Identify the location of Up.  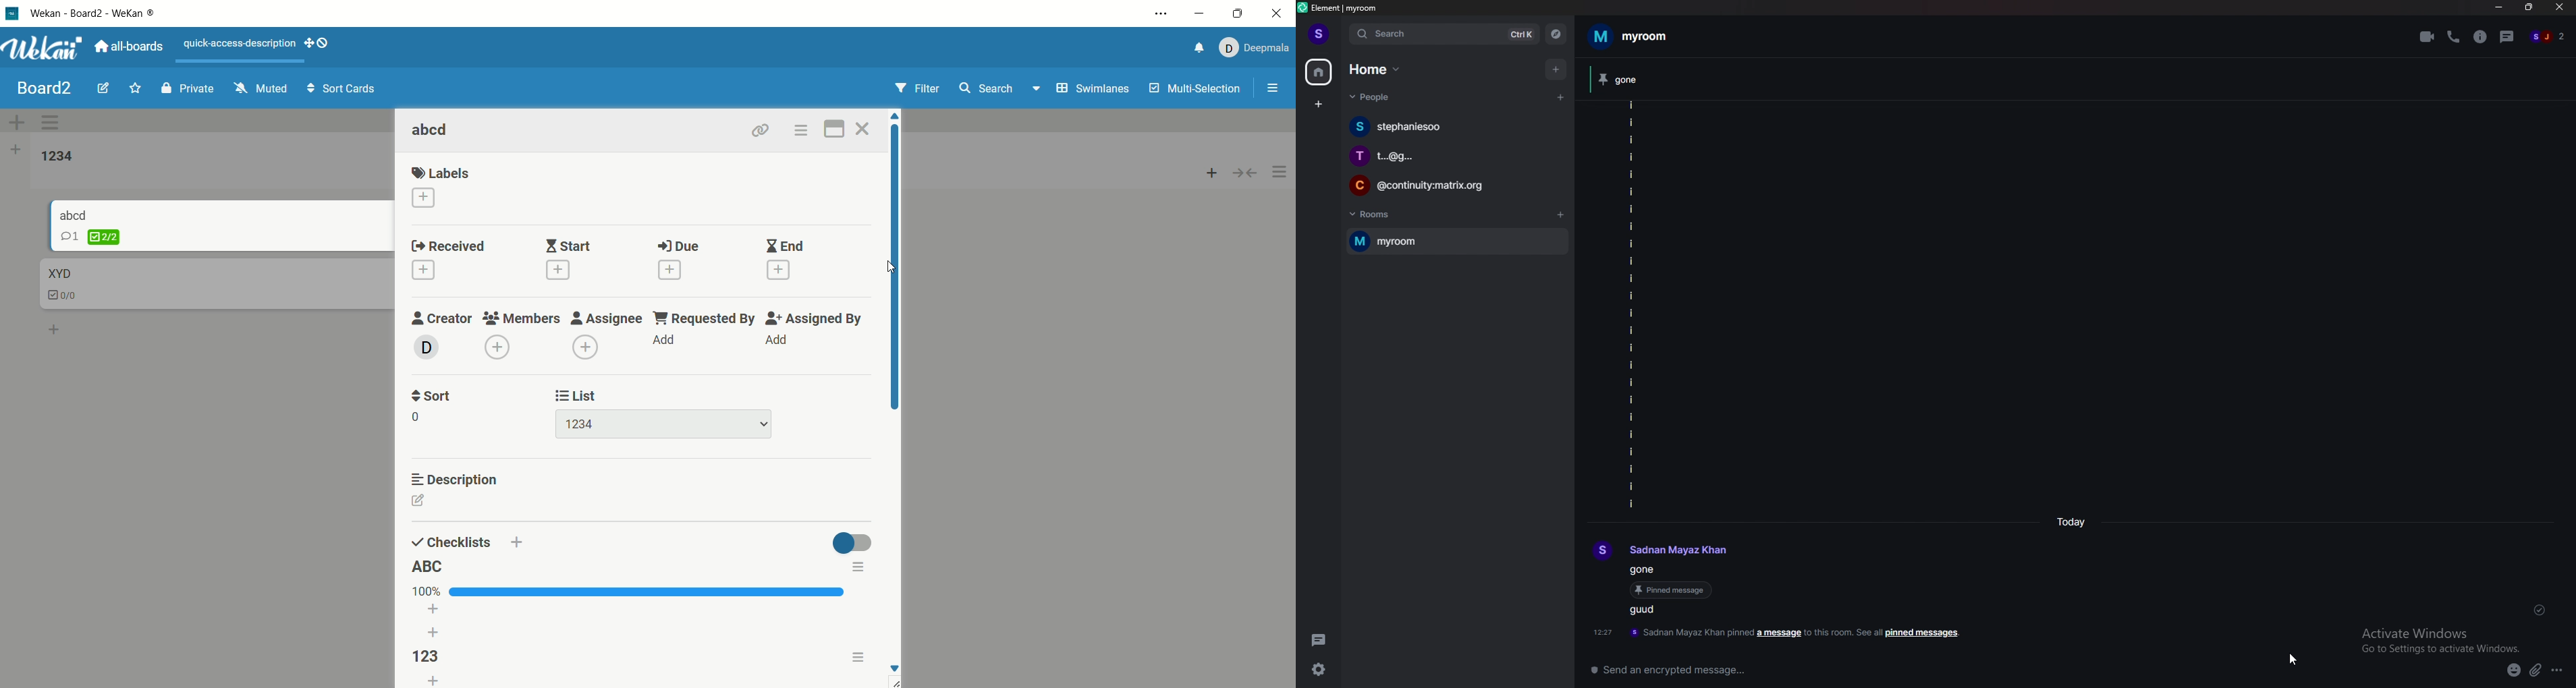
(894, 116).